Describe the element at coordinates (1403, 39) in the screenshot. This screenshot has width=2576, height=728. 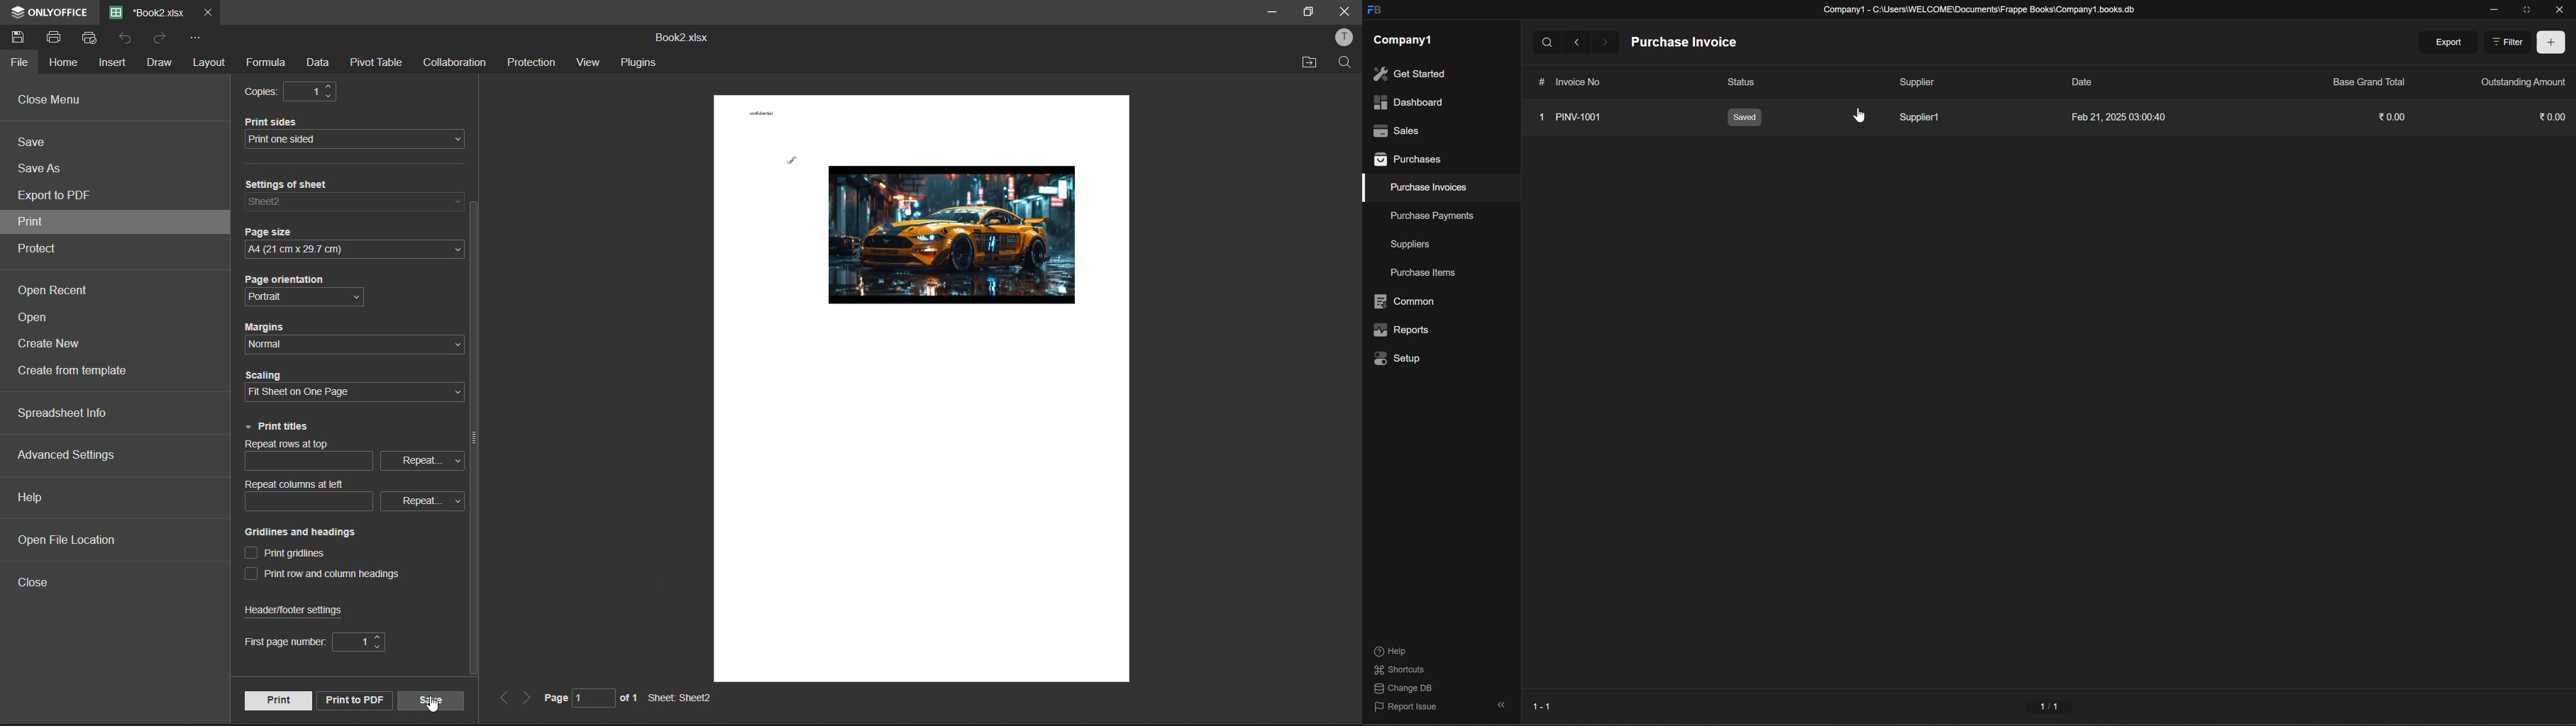
I see `company1` at that location.